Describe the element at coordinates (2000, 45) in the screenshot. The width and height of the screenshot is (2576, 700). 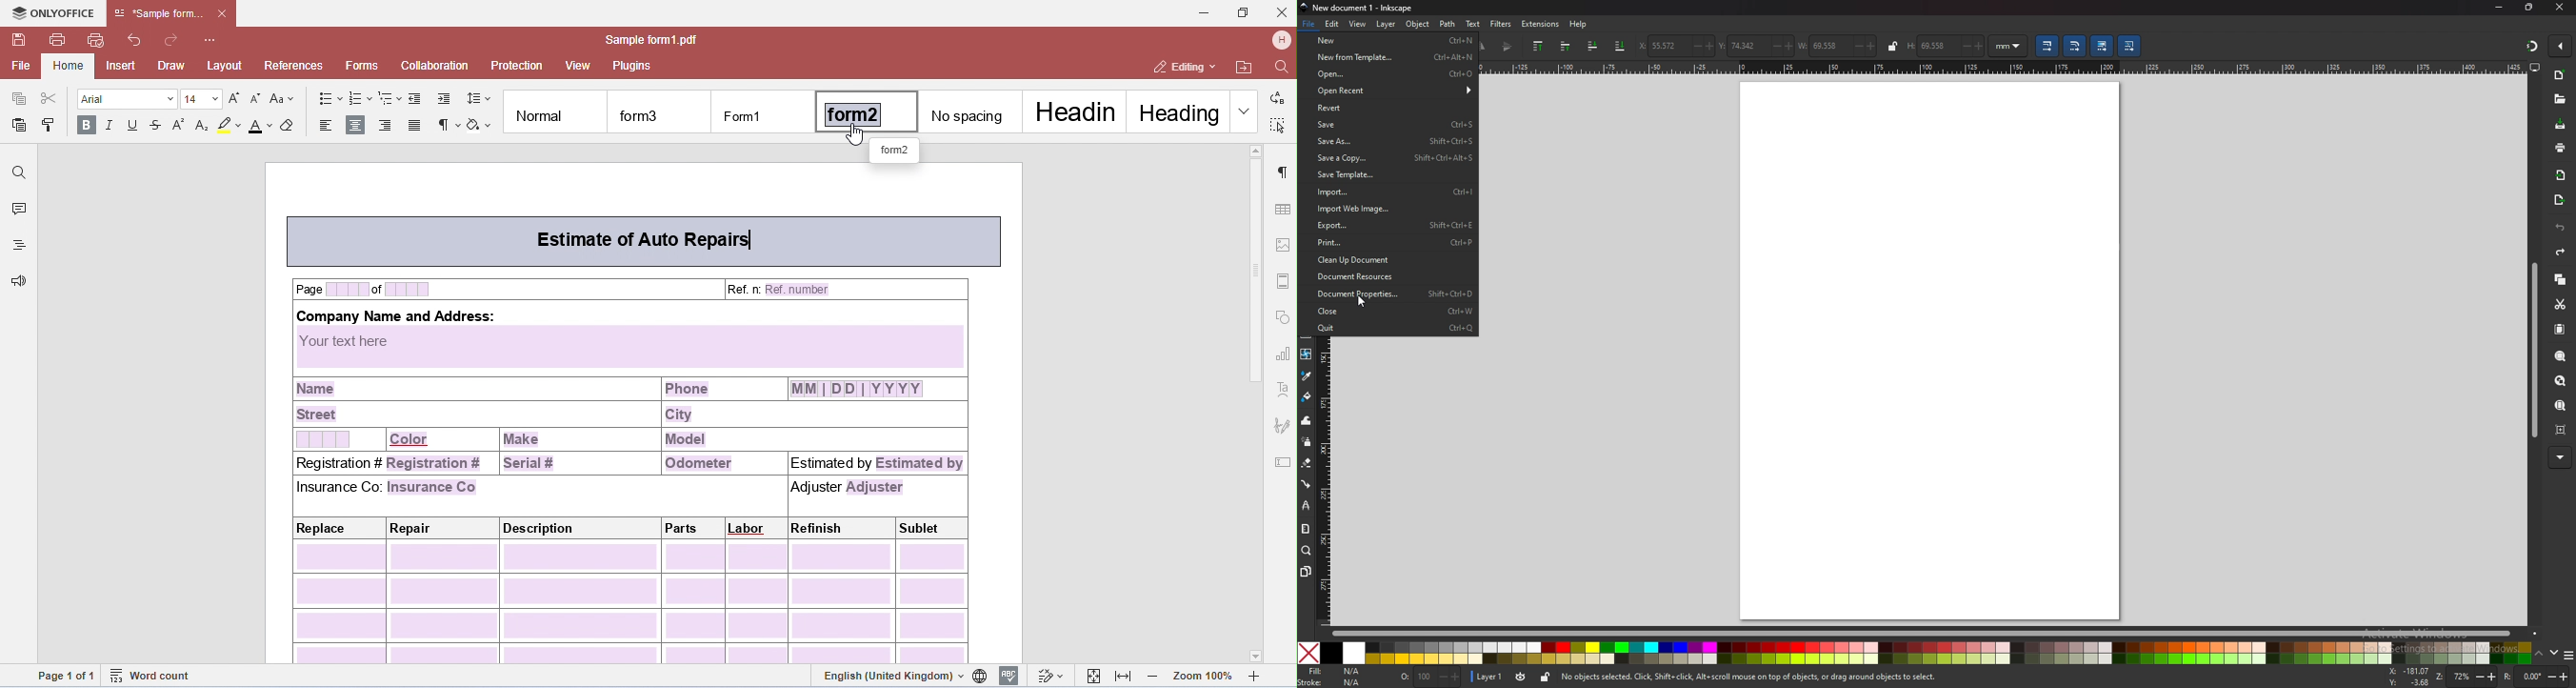
I see `mm` at that location.